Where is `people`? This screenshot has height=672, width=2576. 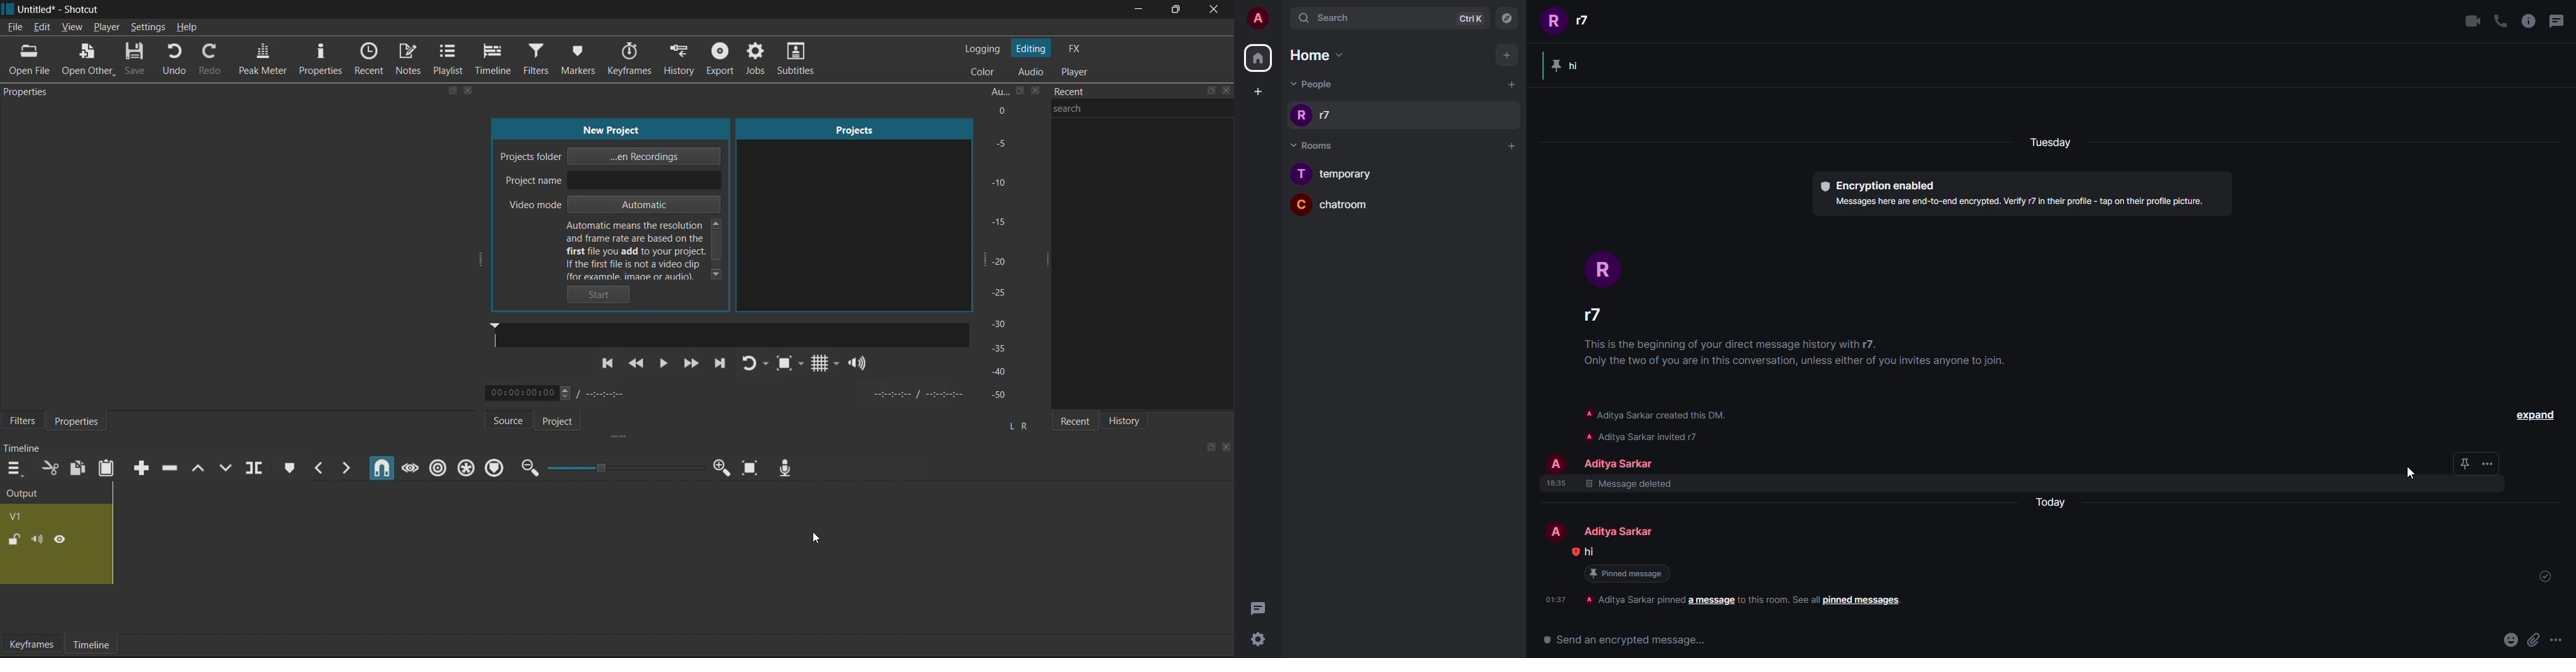 people is located at coordinates (1620, 463).